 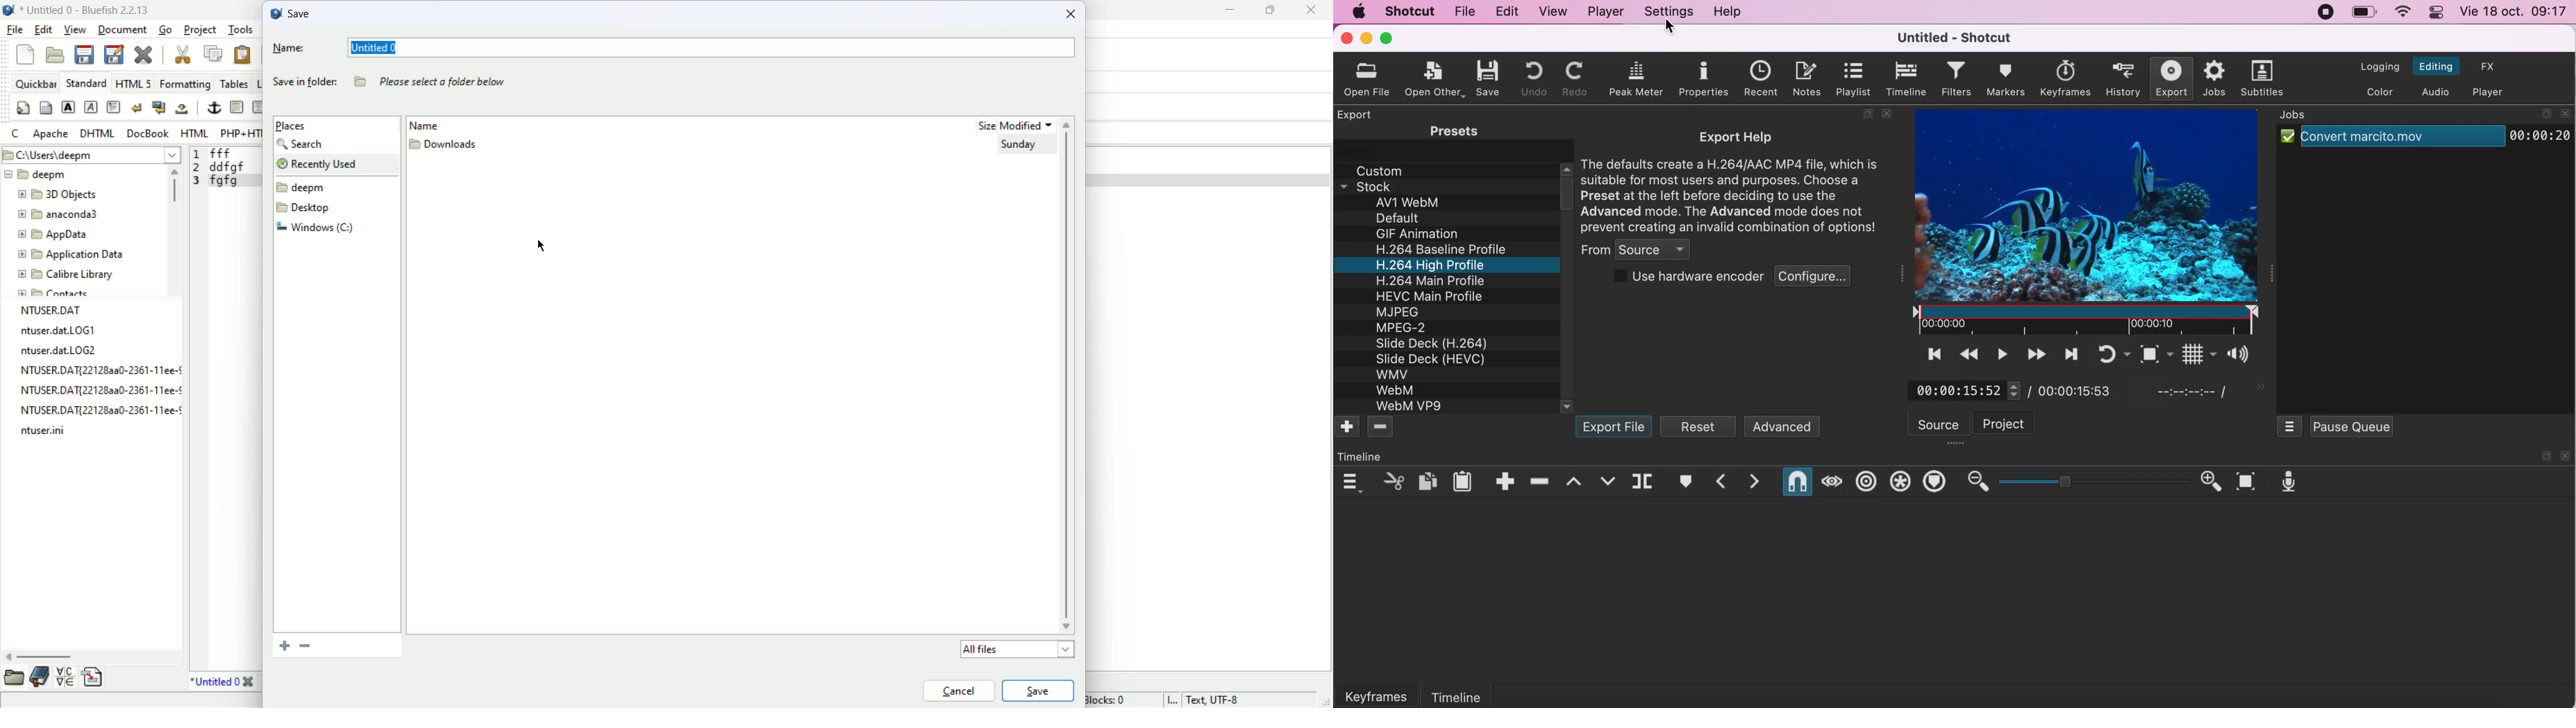 I want to click on MJPEG, so click(x=1402, y=311).